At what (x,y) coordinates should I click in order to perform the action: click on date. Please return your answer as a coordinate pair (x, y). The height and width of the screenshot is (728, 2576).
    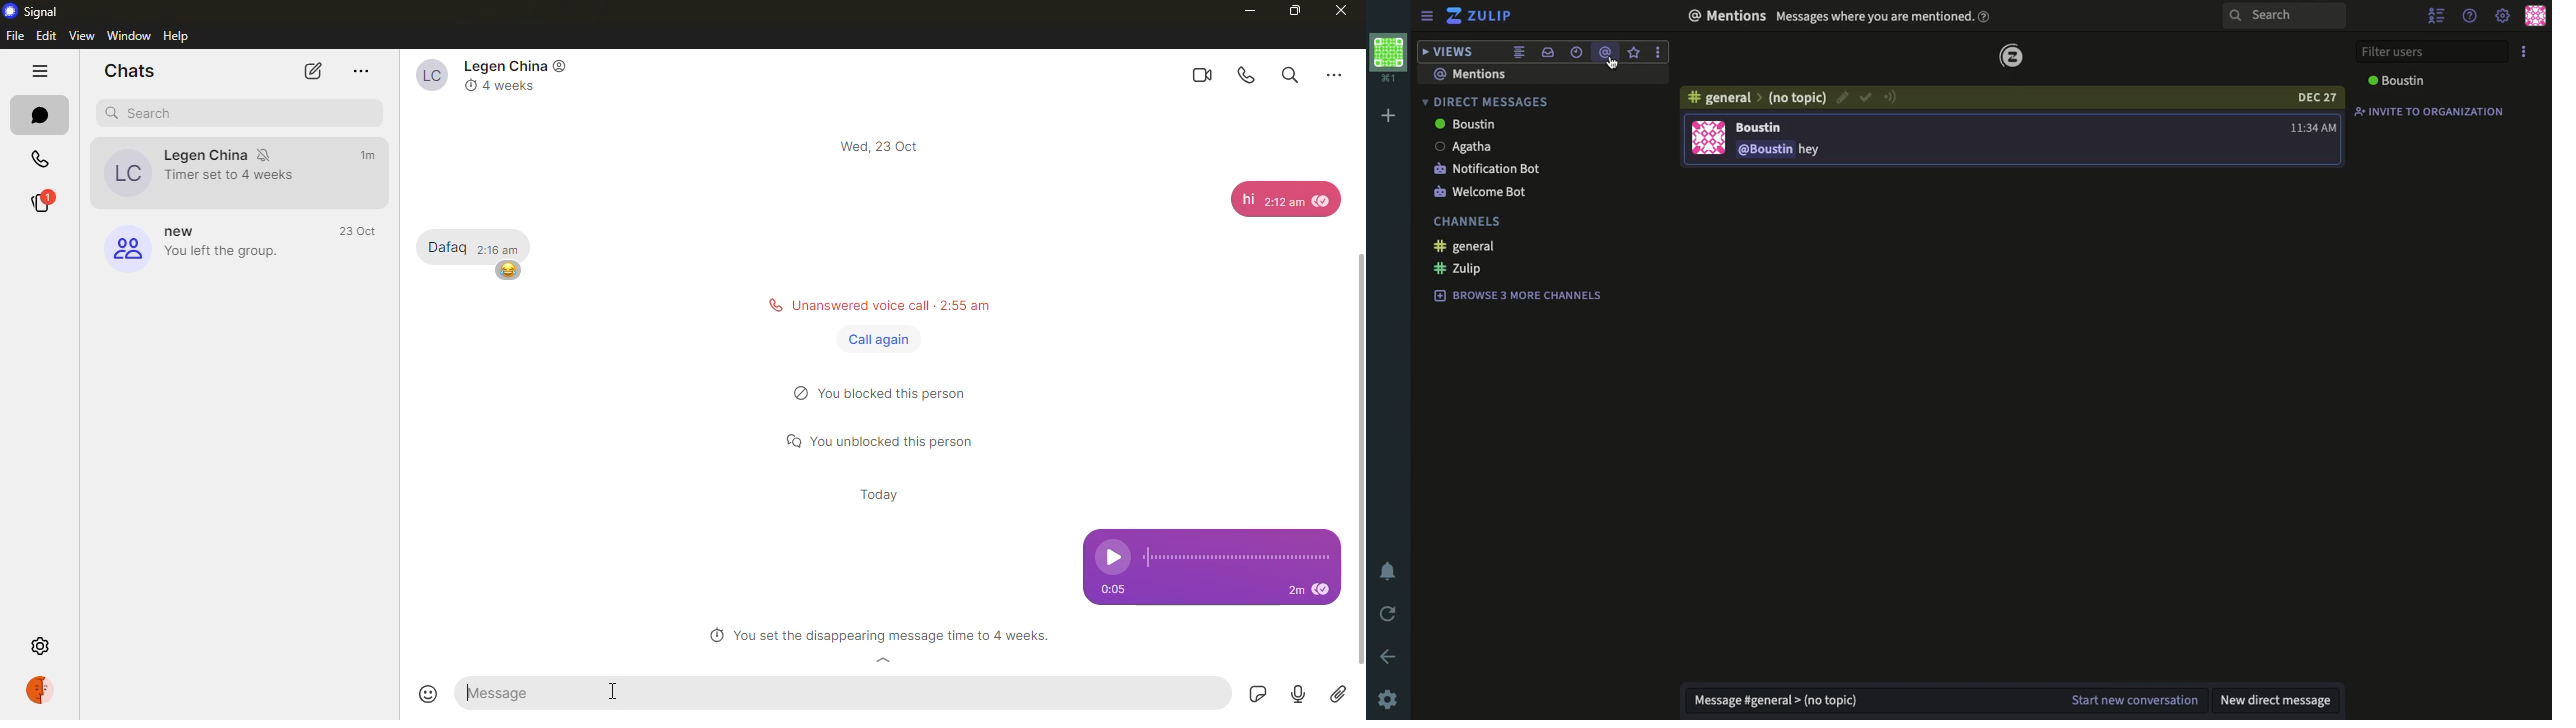
    Looking at the image, I should click on (2321, 97).